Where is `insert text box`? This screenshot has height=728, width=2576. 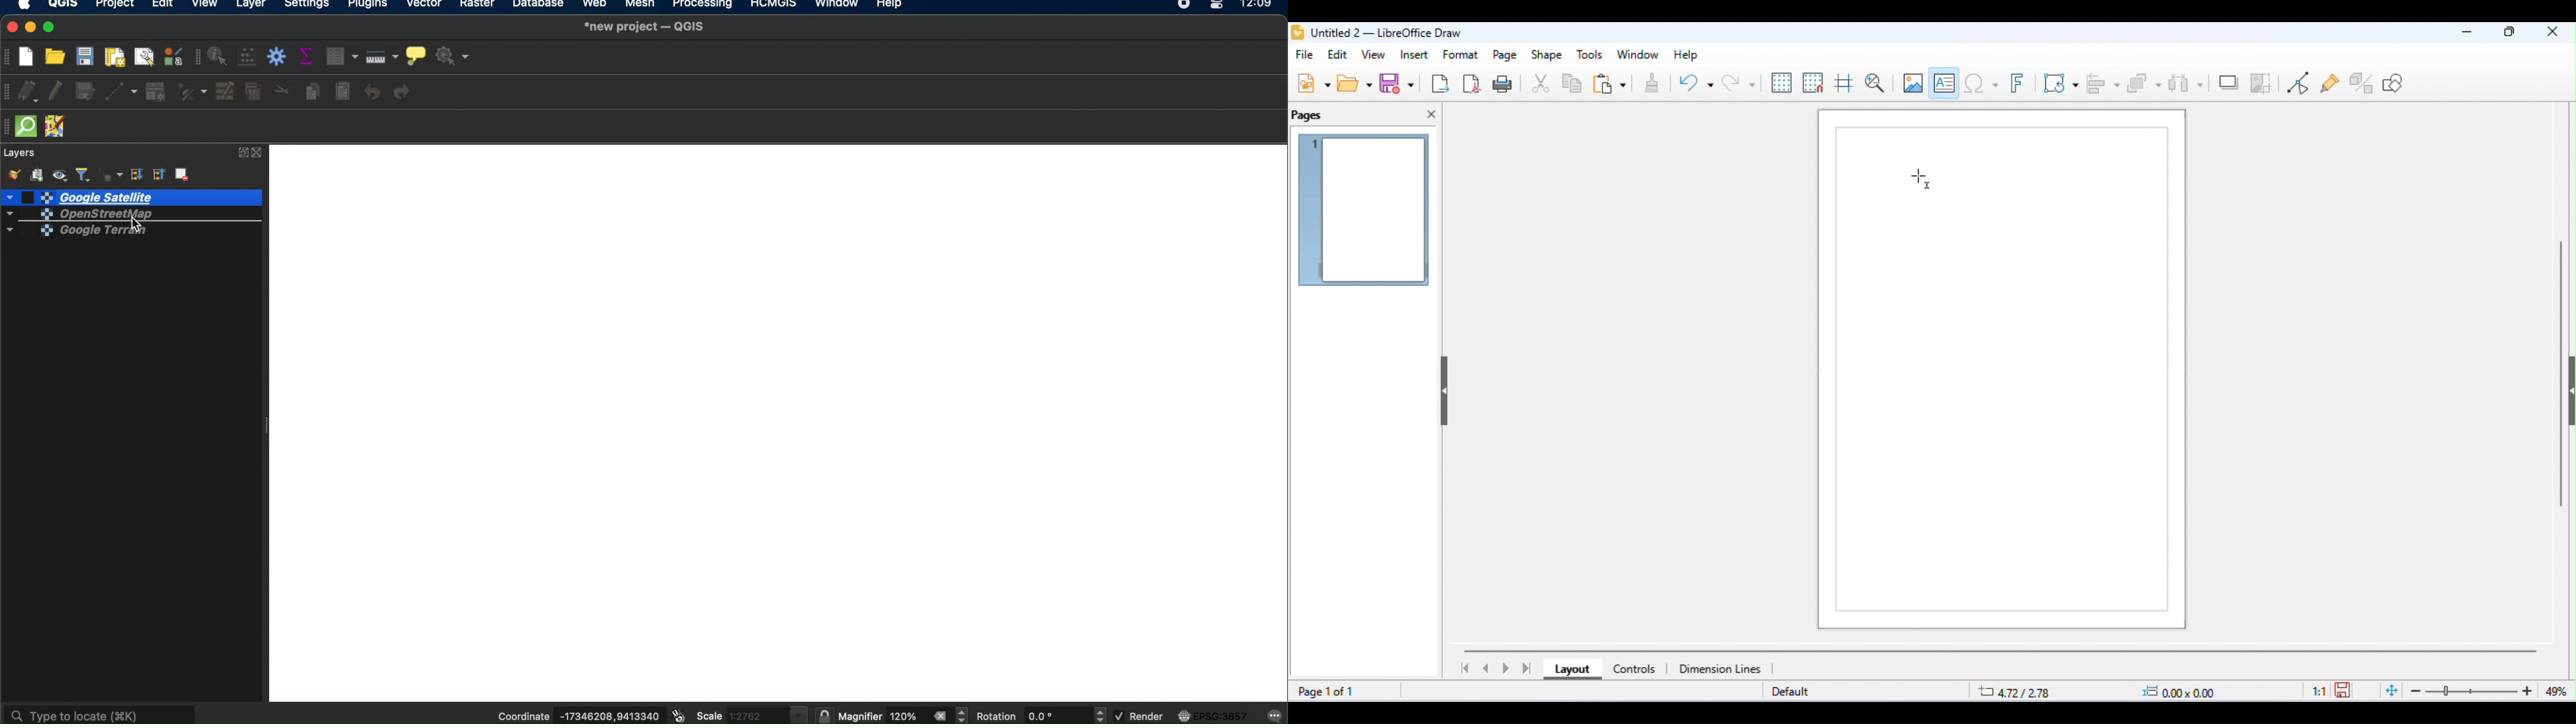 insert text box is located at coordinates (1945, 80).